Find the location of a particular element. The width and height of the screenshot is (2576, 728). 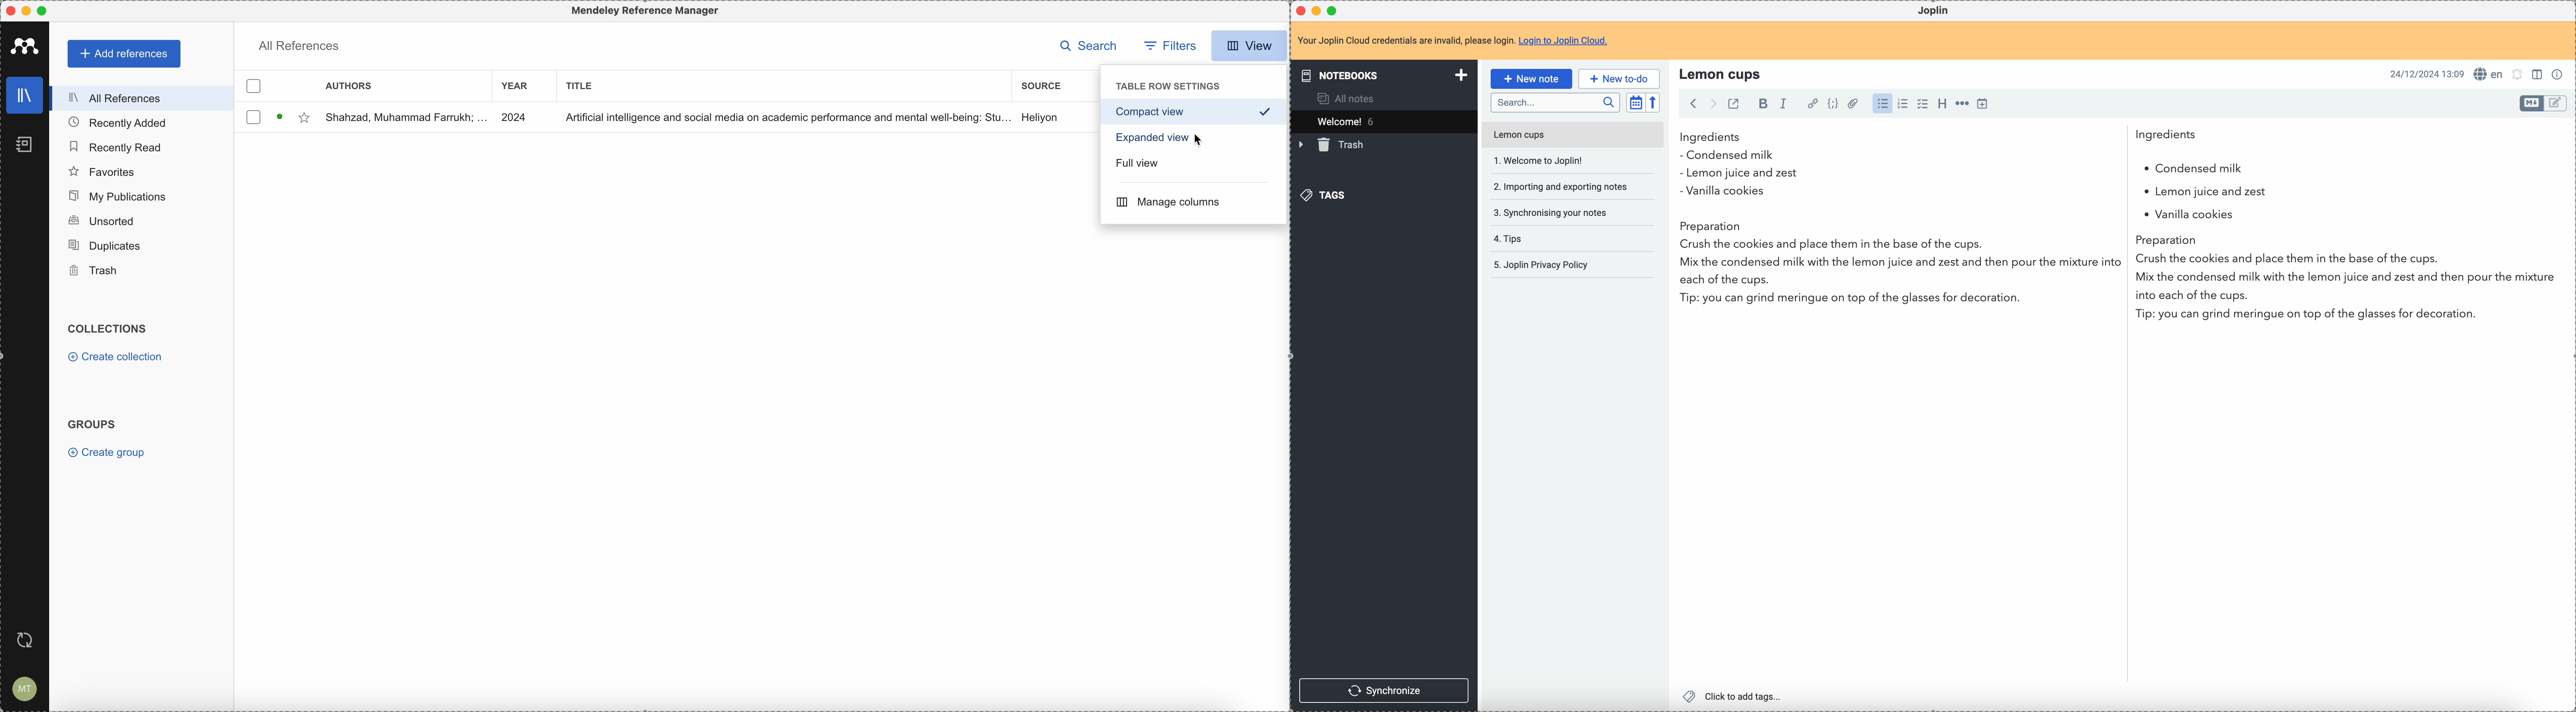

synchronize is located at coordinates (1384, 691).